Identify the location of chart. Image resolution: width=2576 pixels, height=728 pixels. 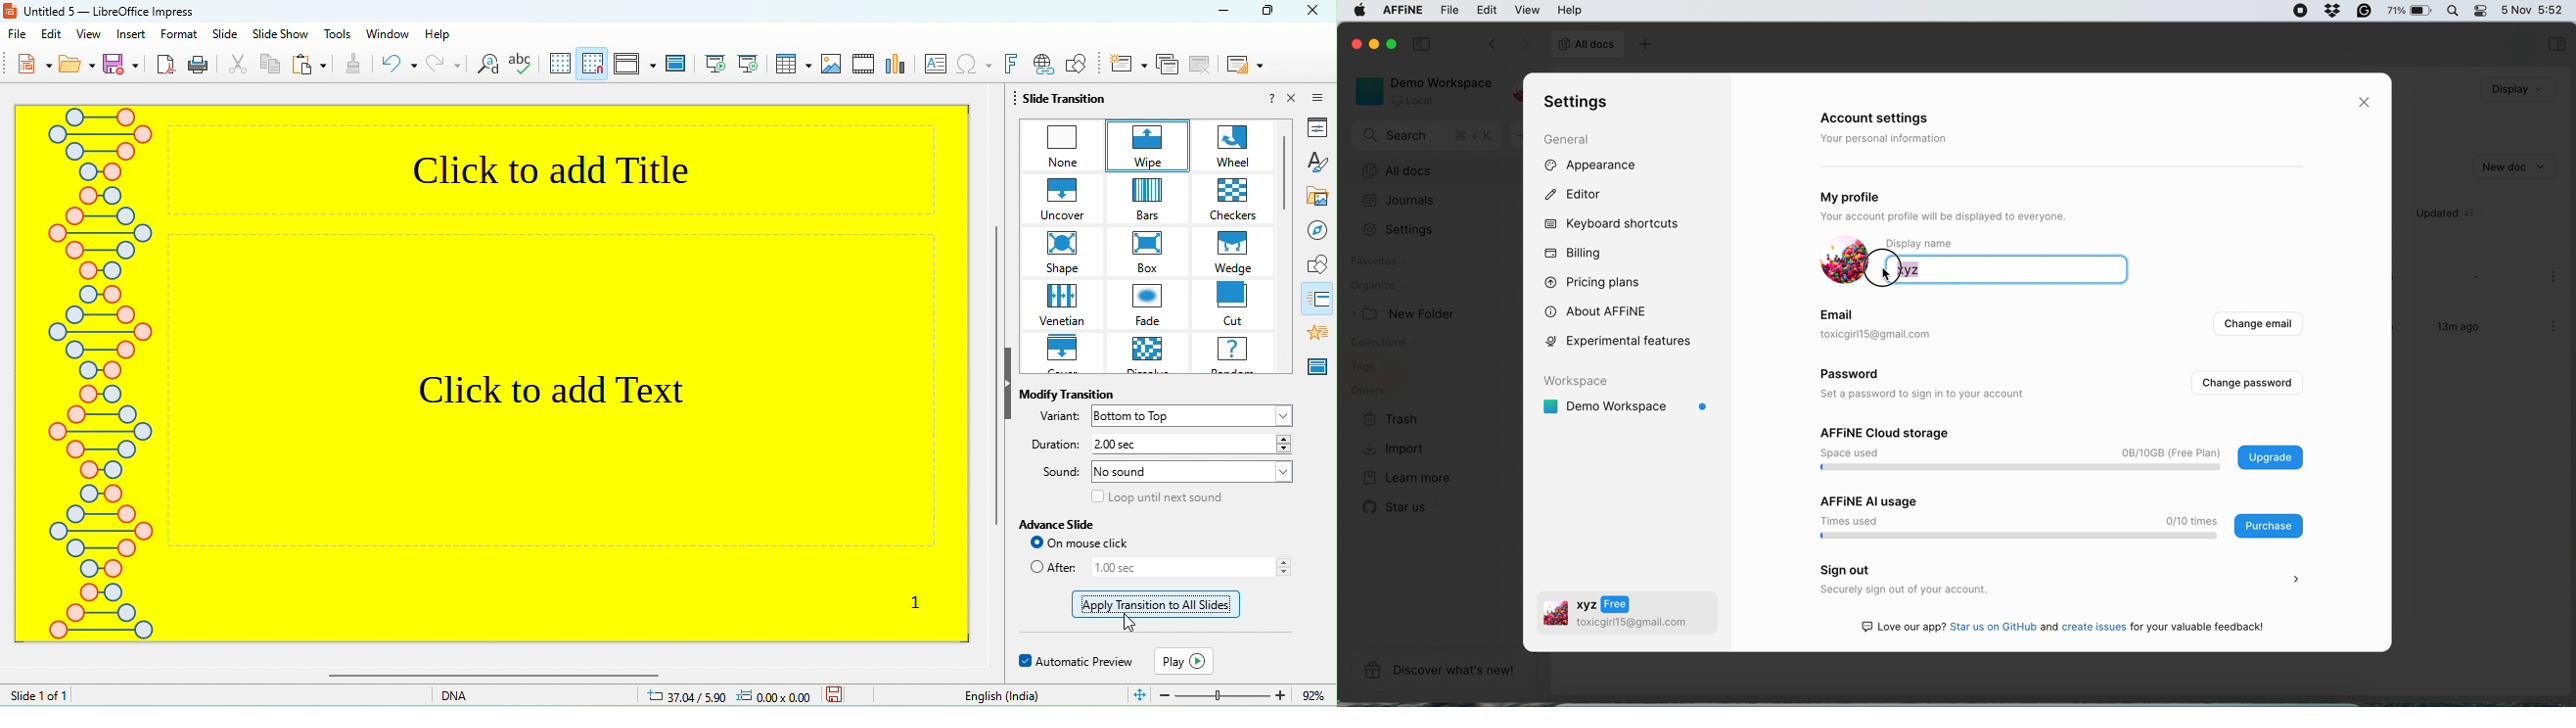
(896, 67).